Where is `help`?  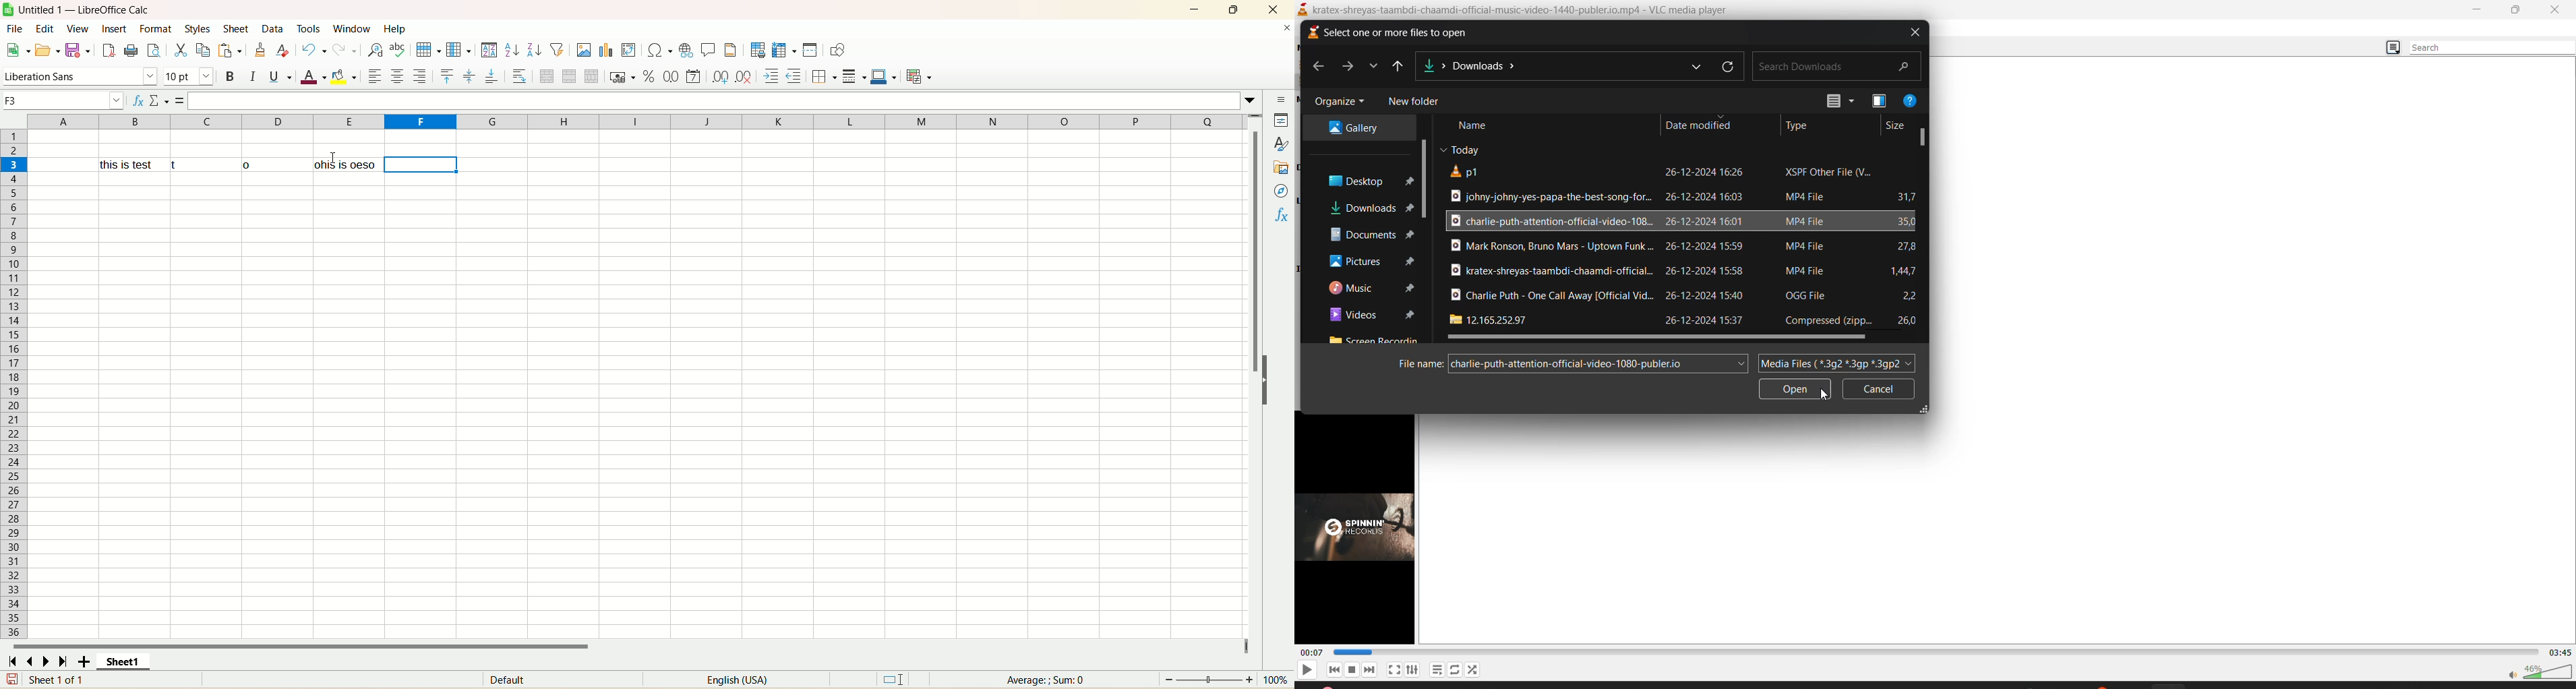
help is located at coordinates (1910, 100).